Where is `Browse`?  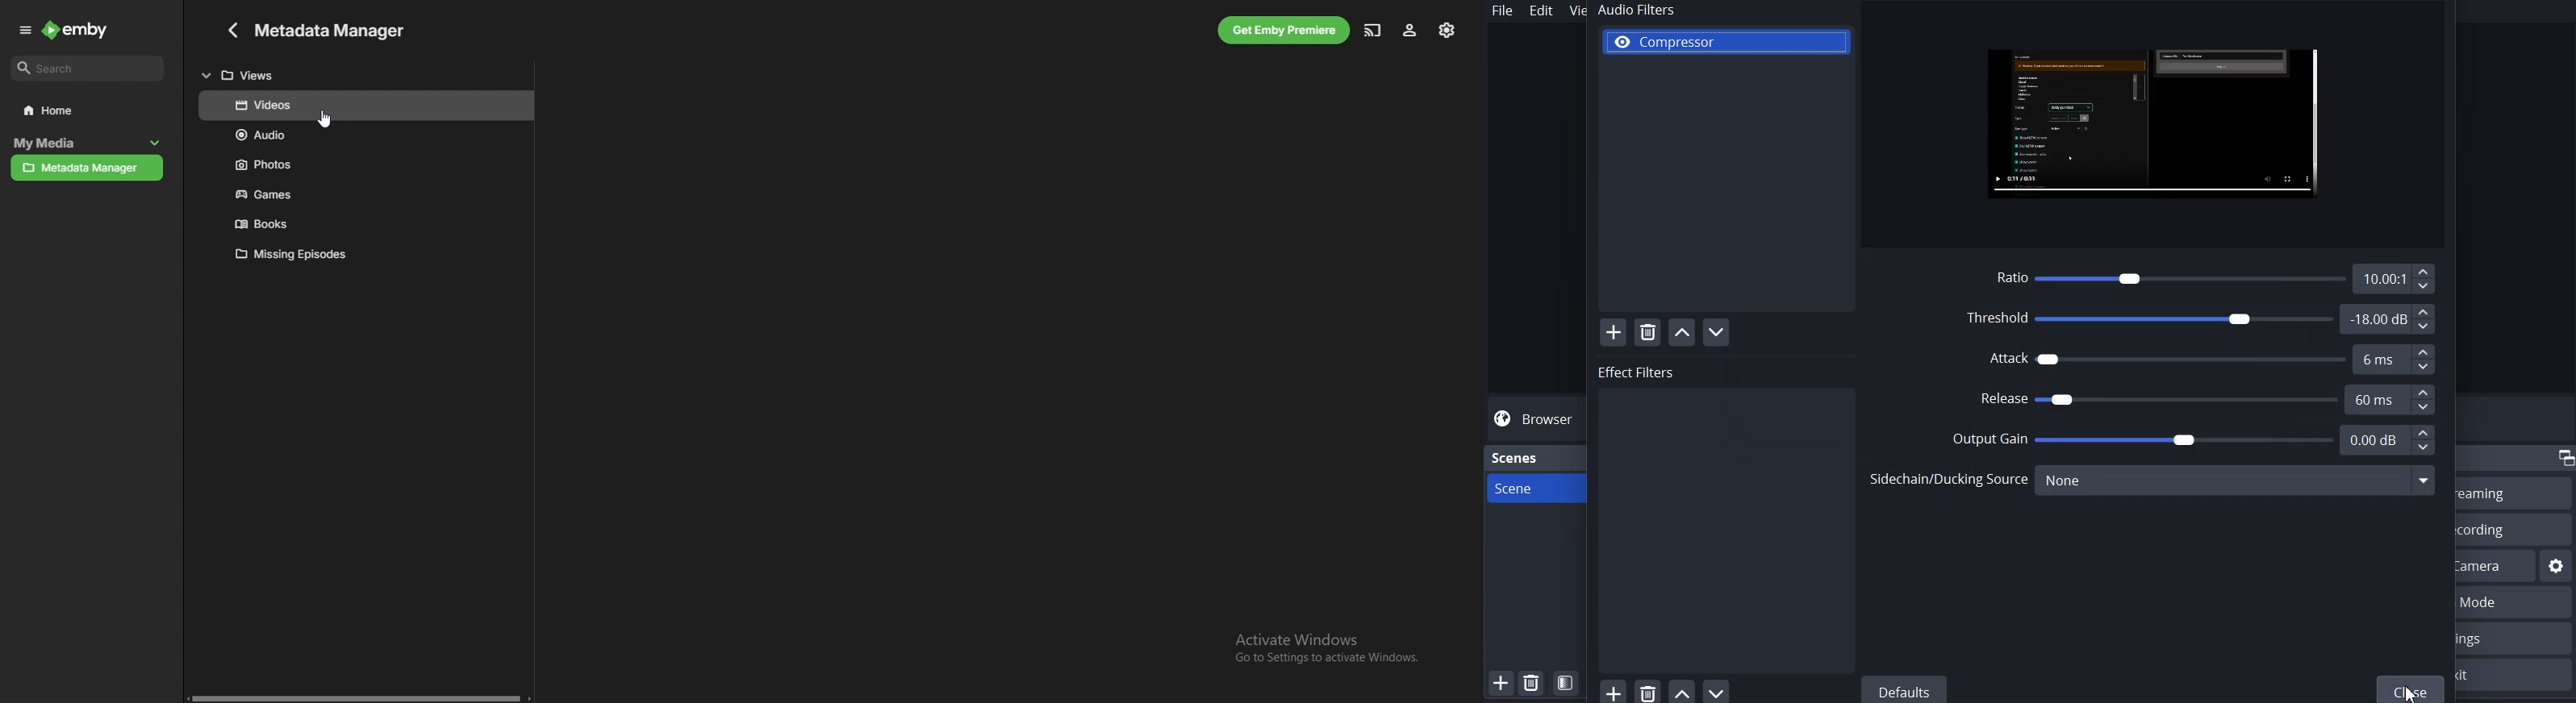
Browse is located at coordinates (1535, 419).